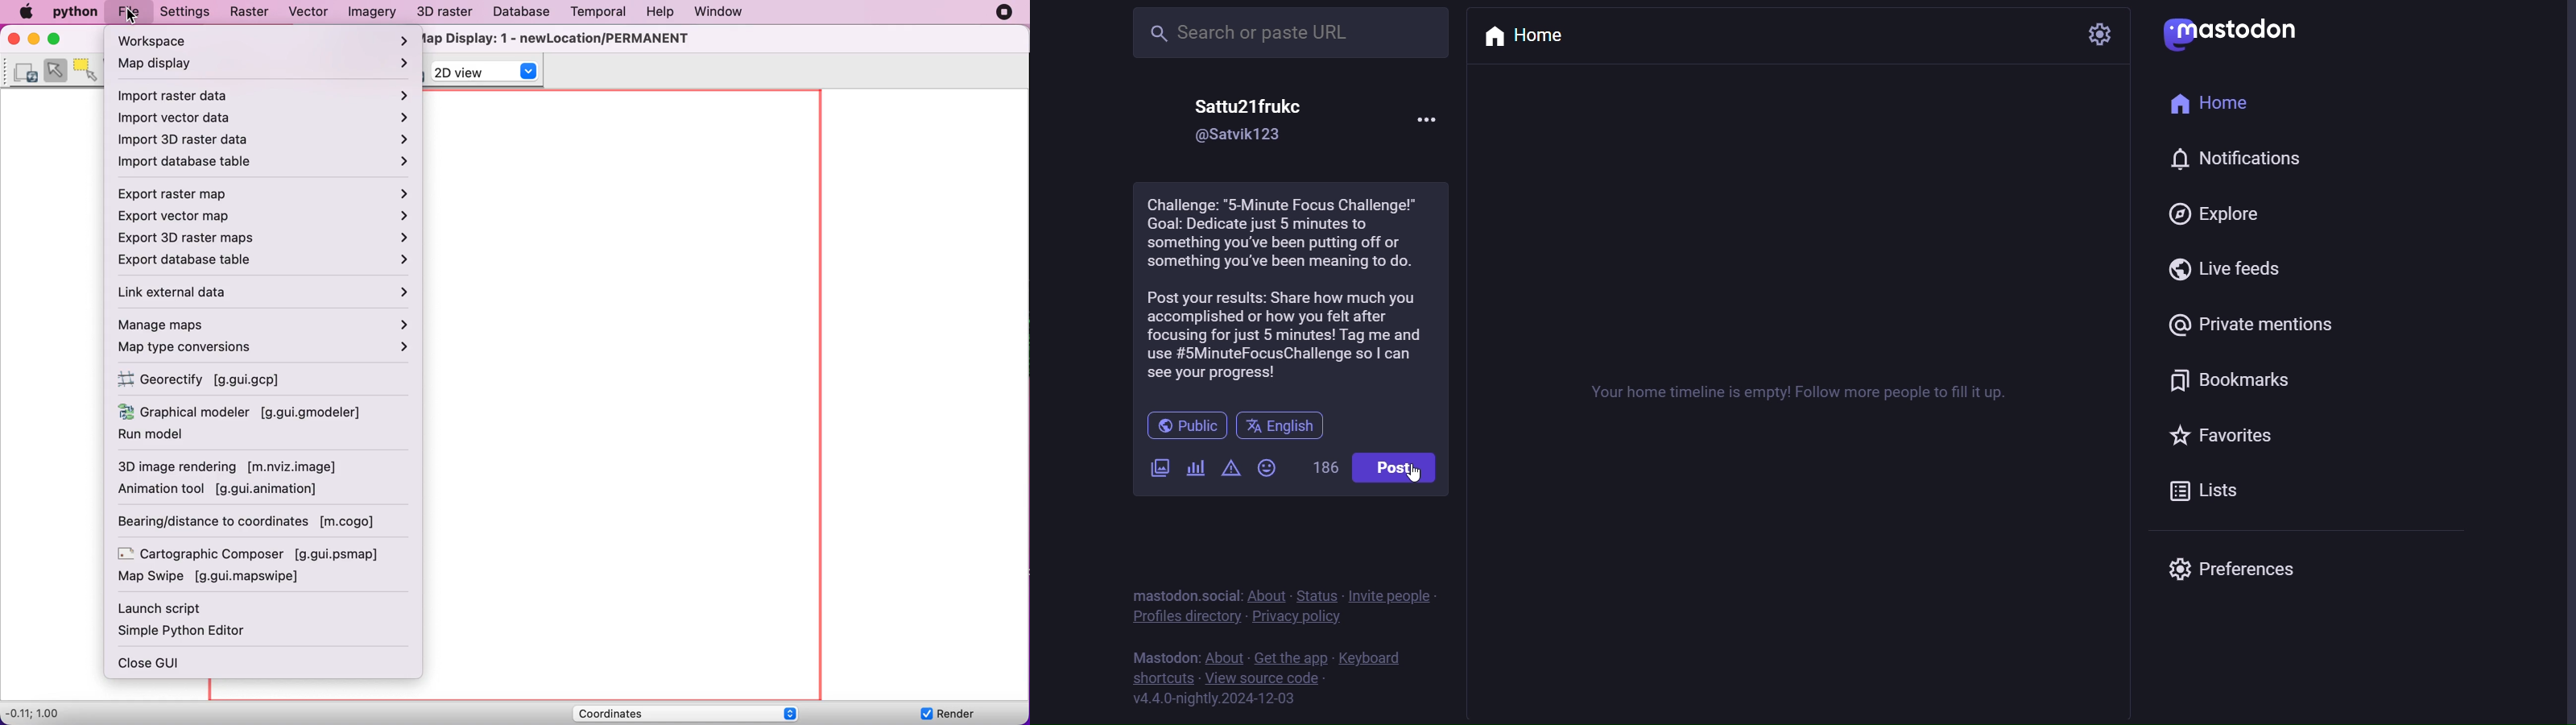 The height and width of the screenshot is (728, 2576). I want to click on mastodon, so click(1160, 656).